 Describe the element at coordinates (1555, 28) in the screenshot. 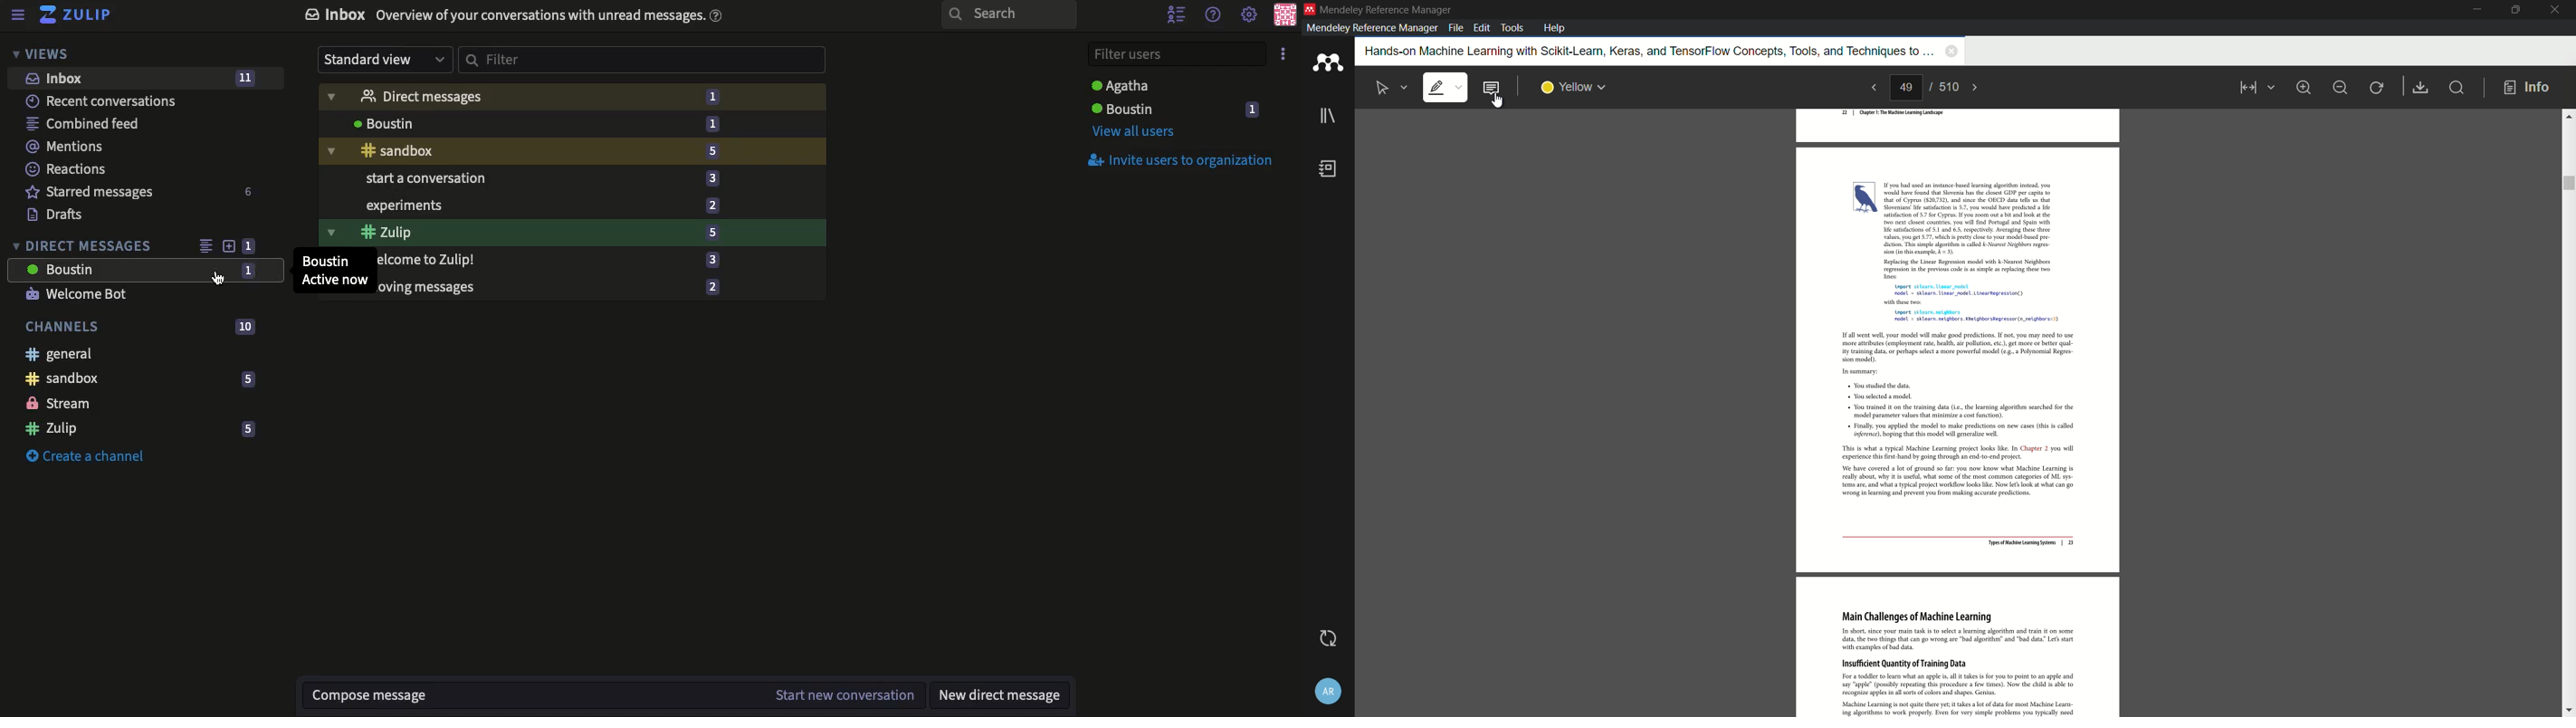

I see `help menu` at that location.